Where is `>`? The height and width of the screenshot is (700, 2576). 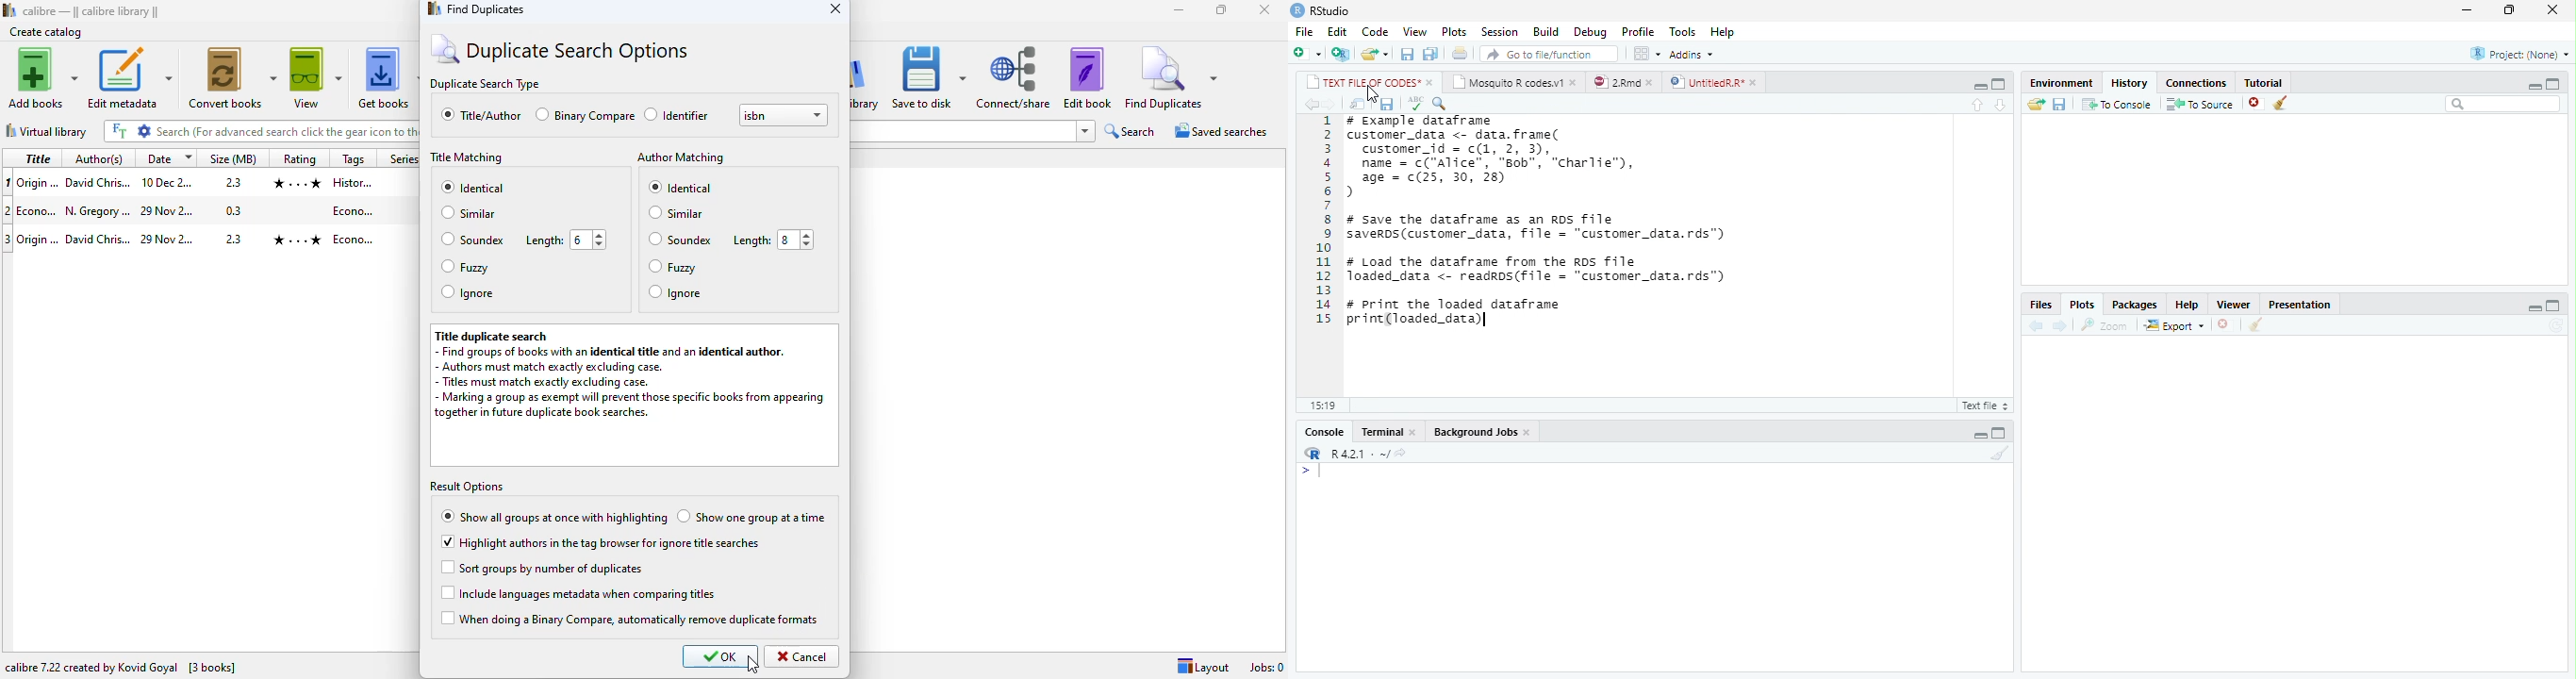
> is located at coordinates (1313, 471).